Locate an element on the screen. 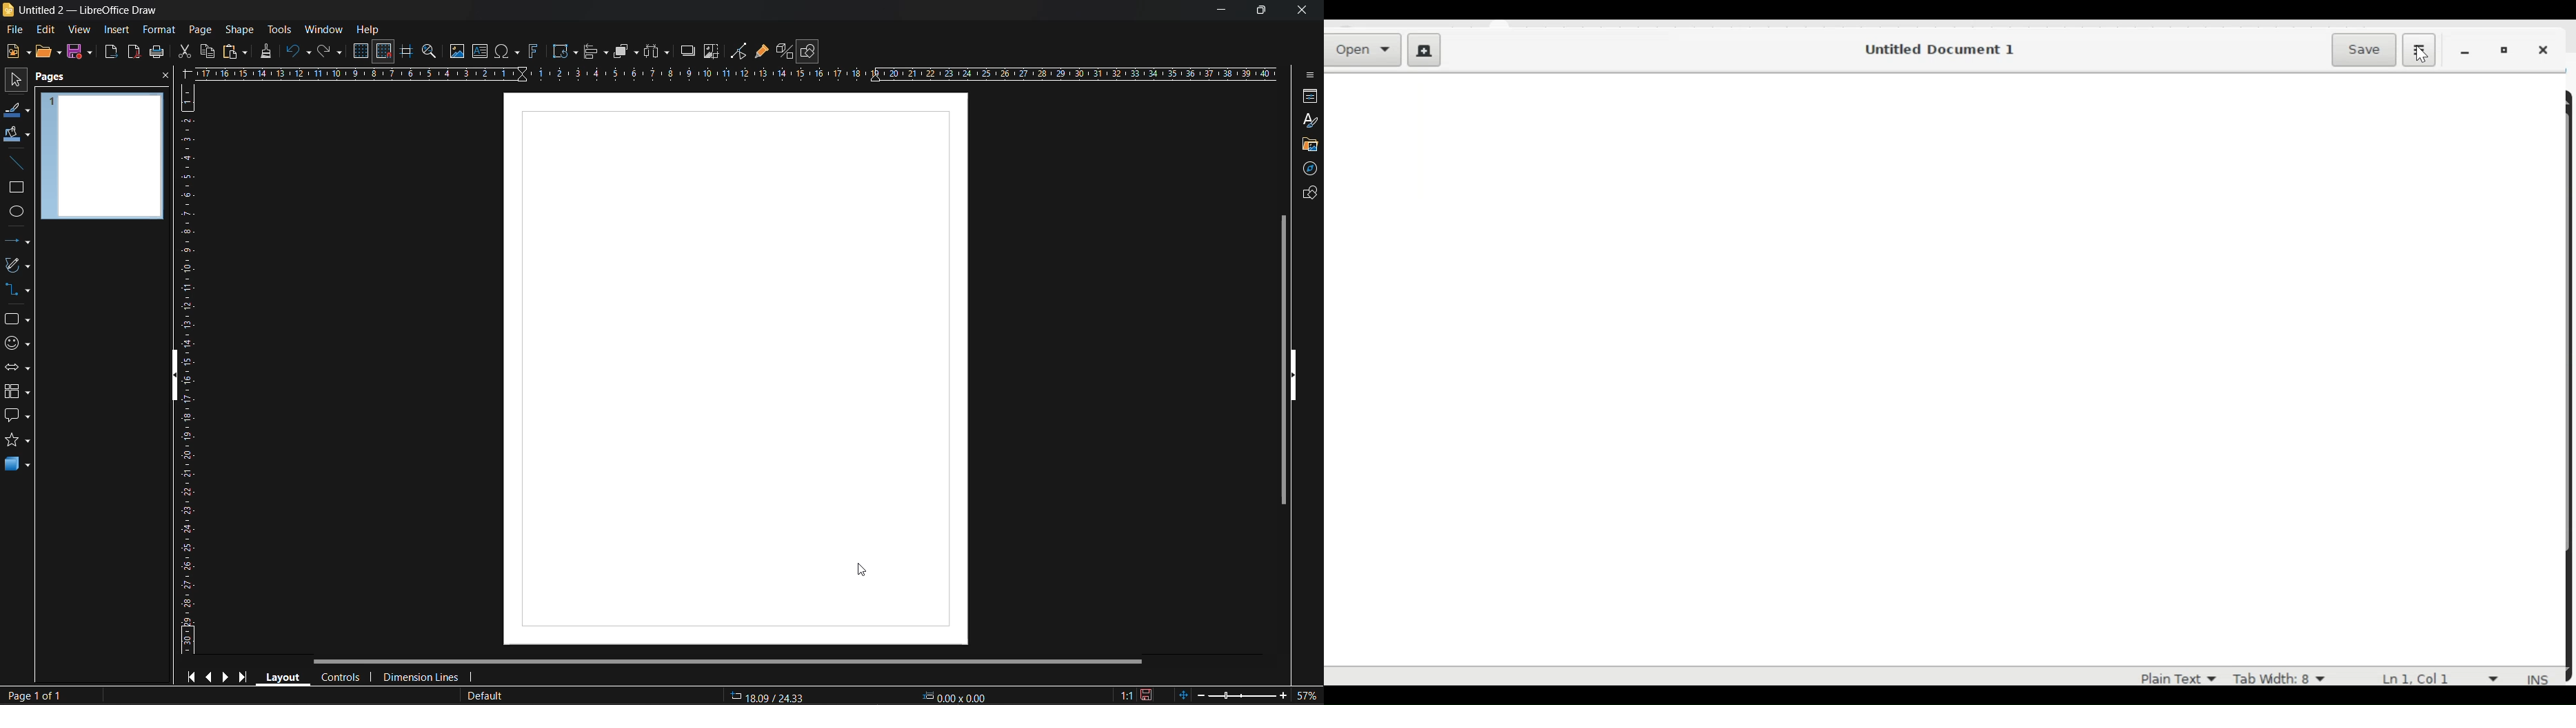 The width and height of the screenshot is (2576, 728). file is located at coordinates (17, 30).